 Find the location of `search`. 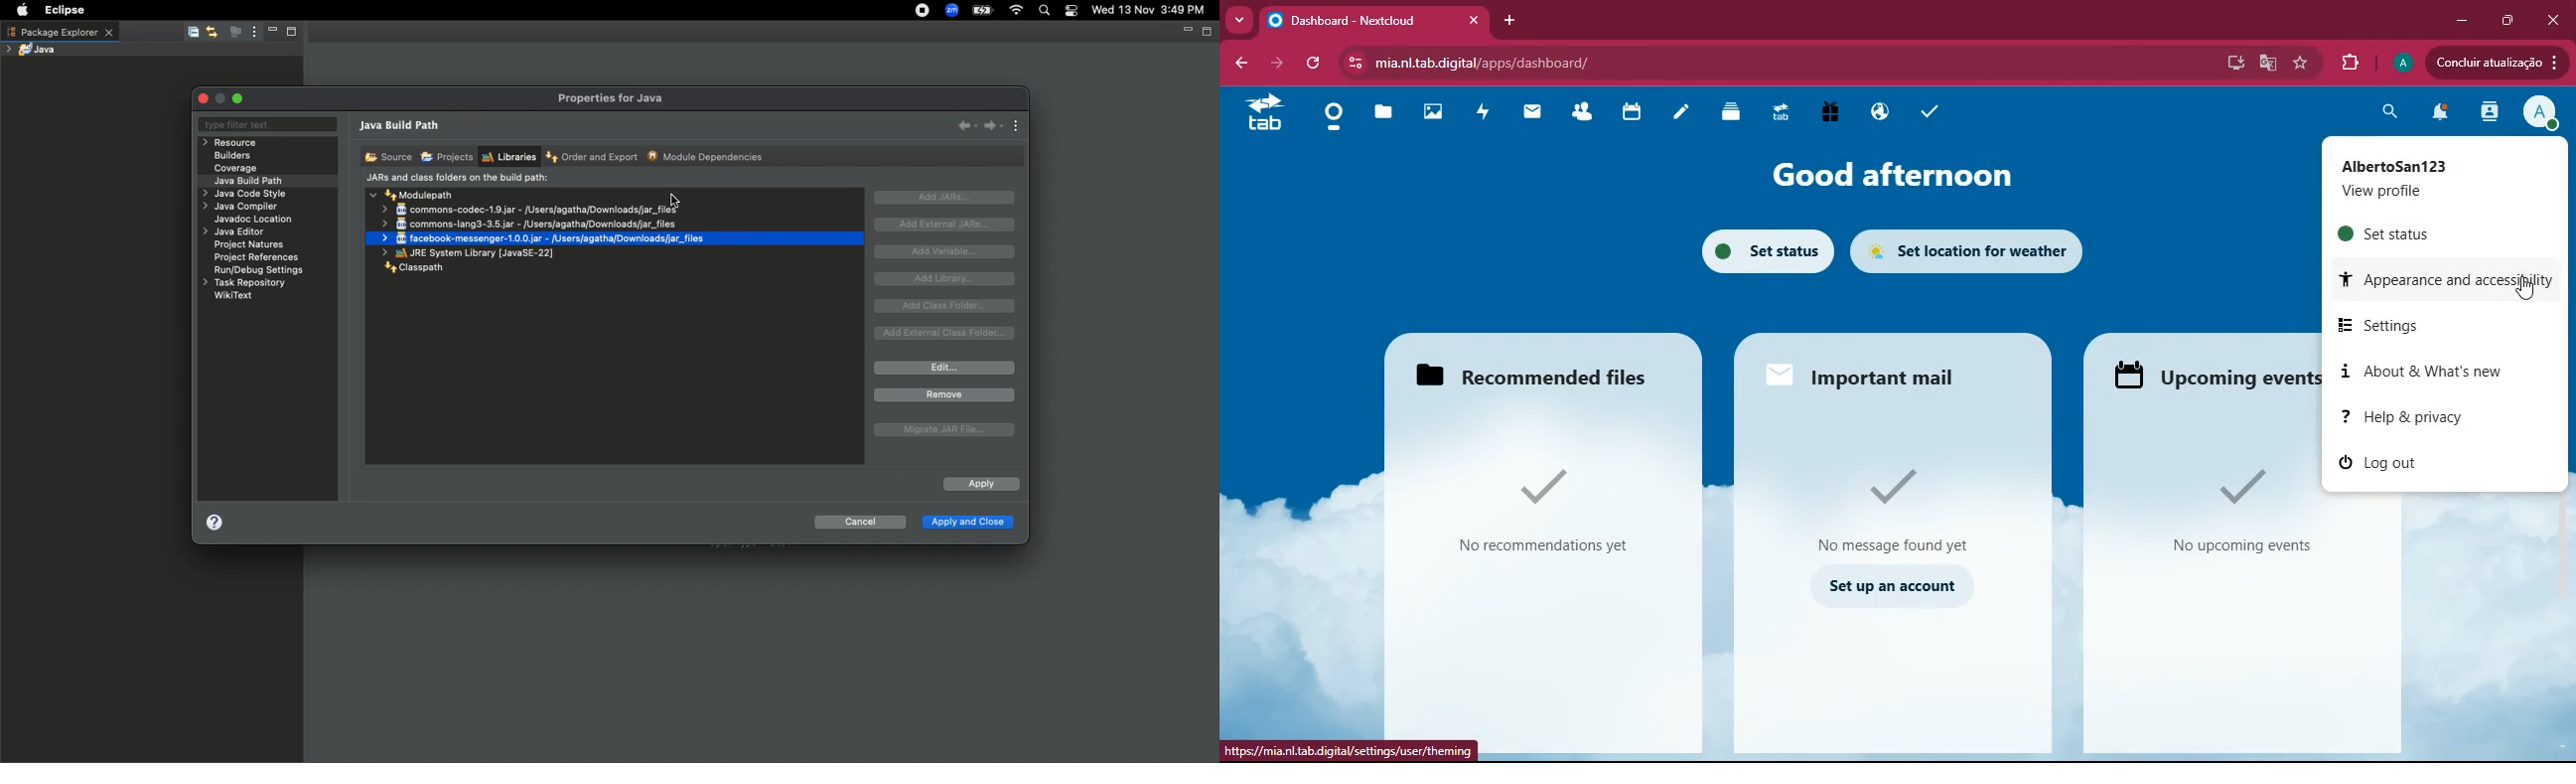

search is located at coordinates (2389, 112).